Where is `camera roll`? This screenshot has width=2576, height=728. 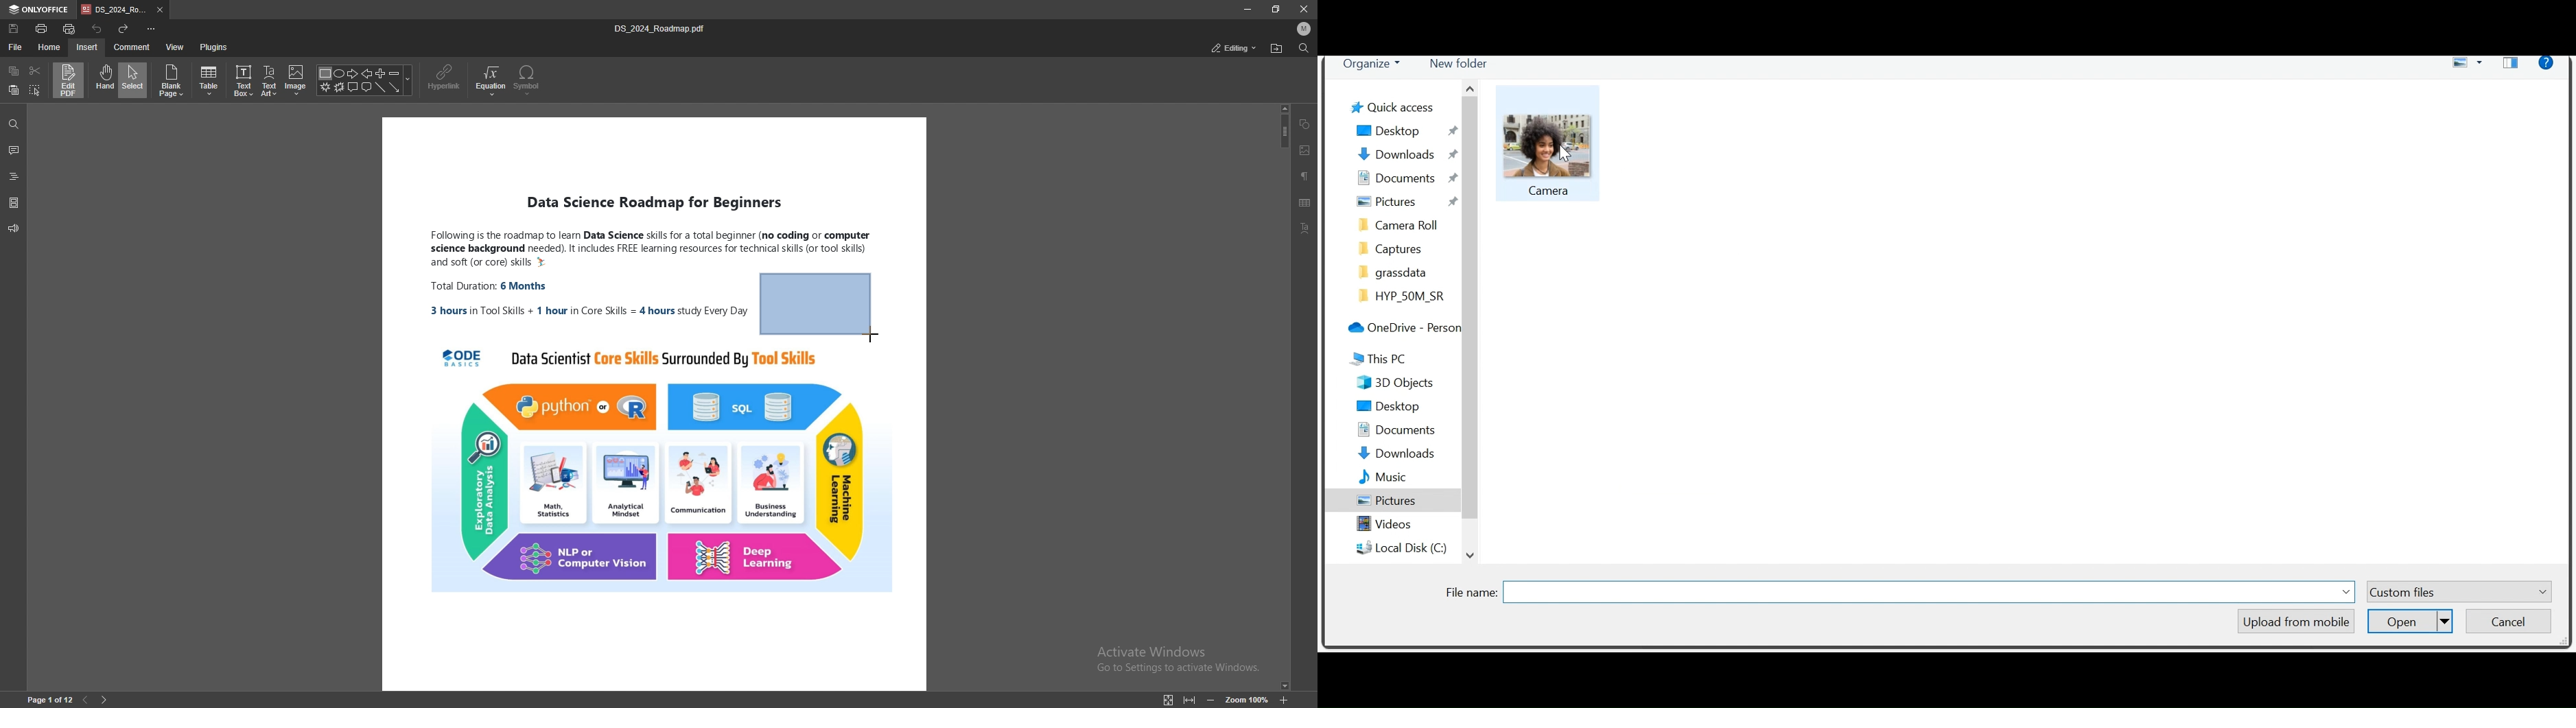
camera roll is located at coordinates (1399, 225).